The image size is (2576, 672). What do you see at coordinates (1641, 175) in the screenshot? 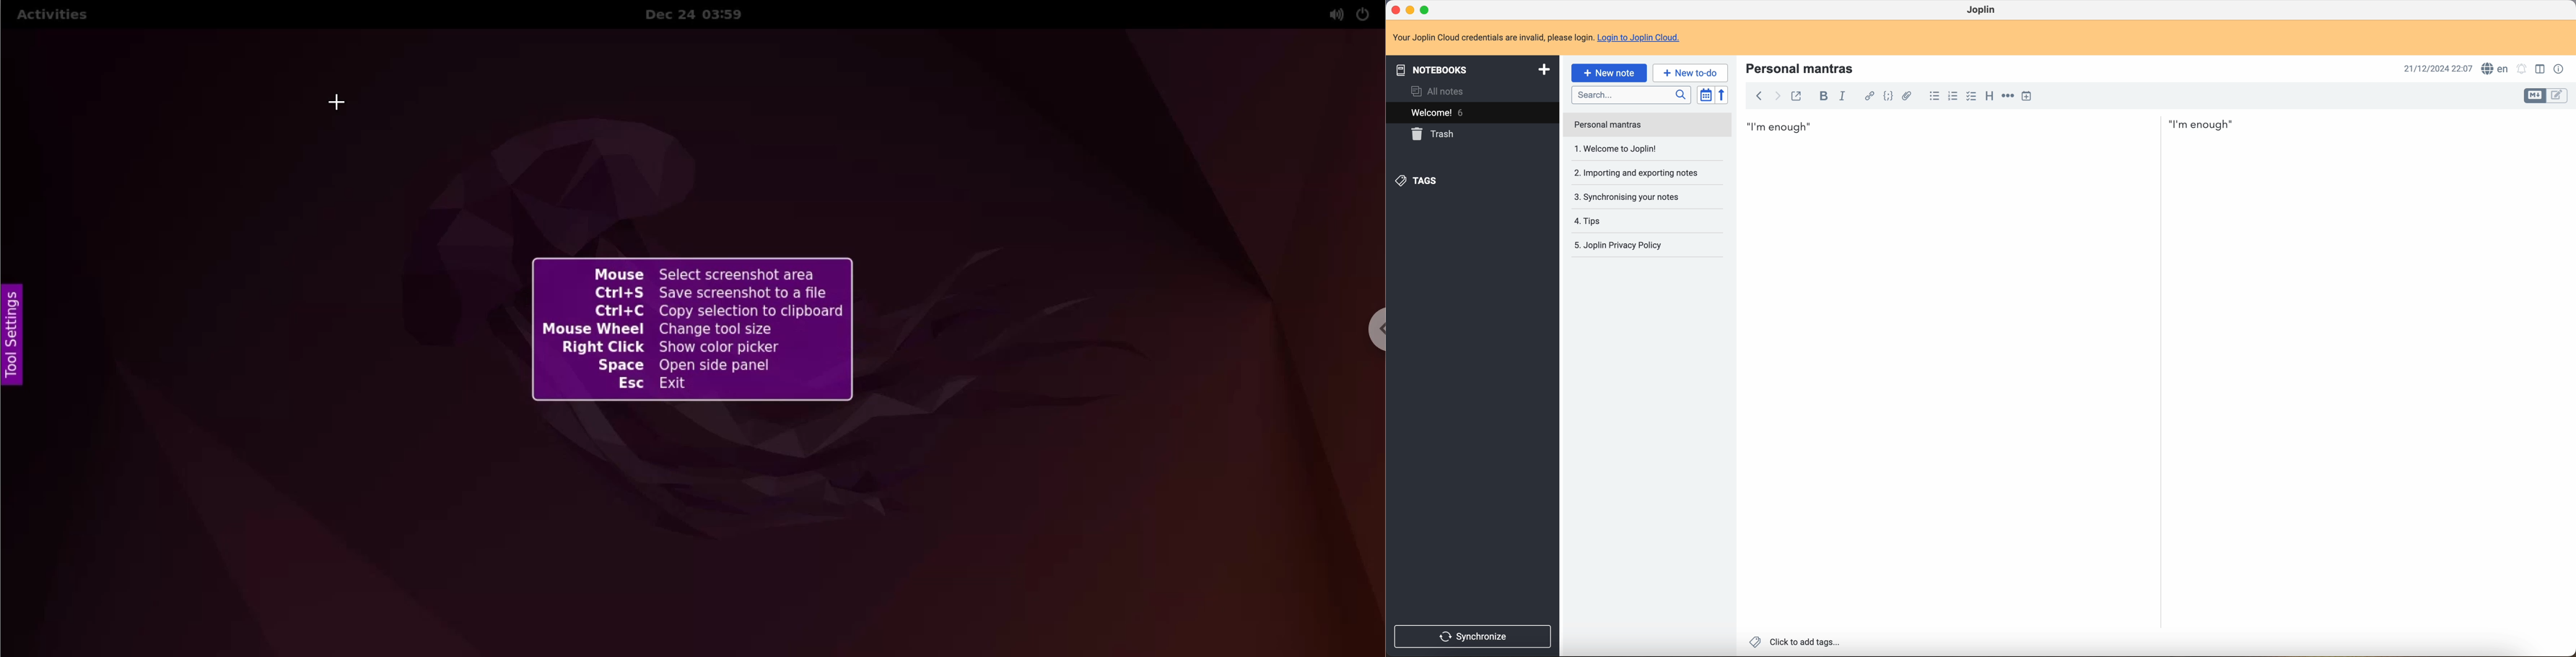
I see `synchronising your notes` at bounding box center [1641, 175].